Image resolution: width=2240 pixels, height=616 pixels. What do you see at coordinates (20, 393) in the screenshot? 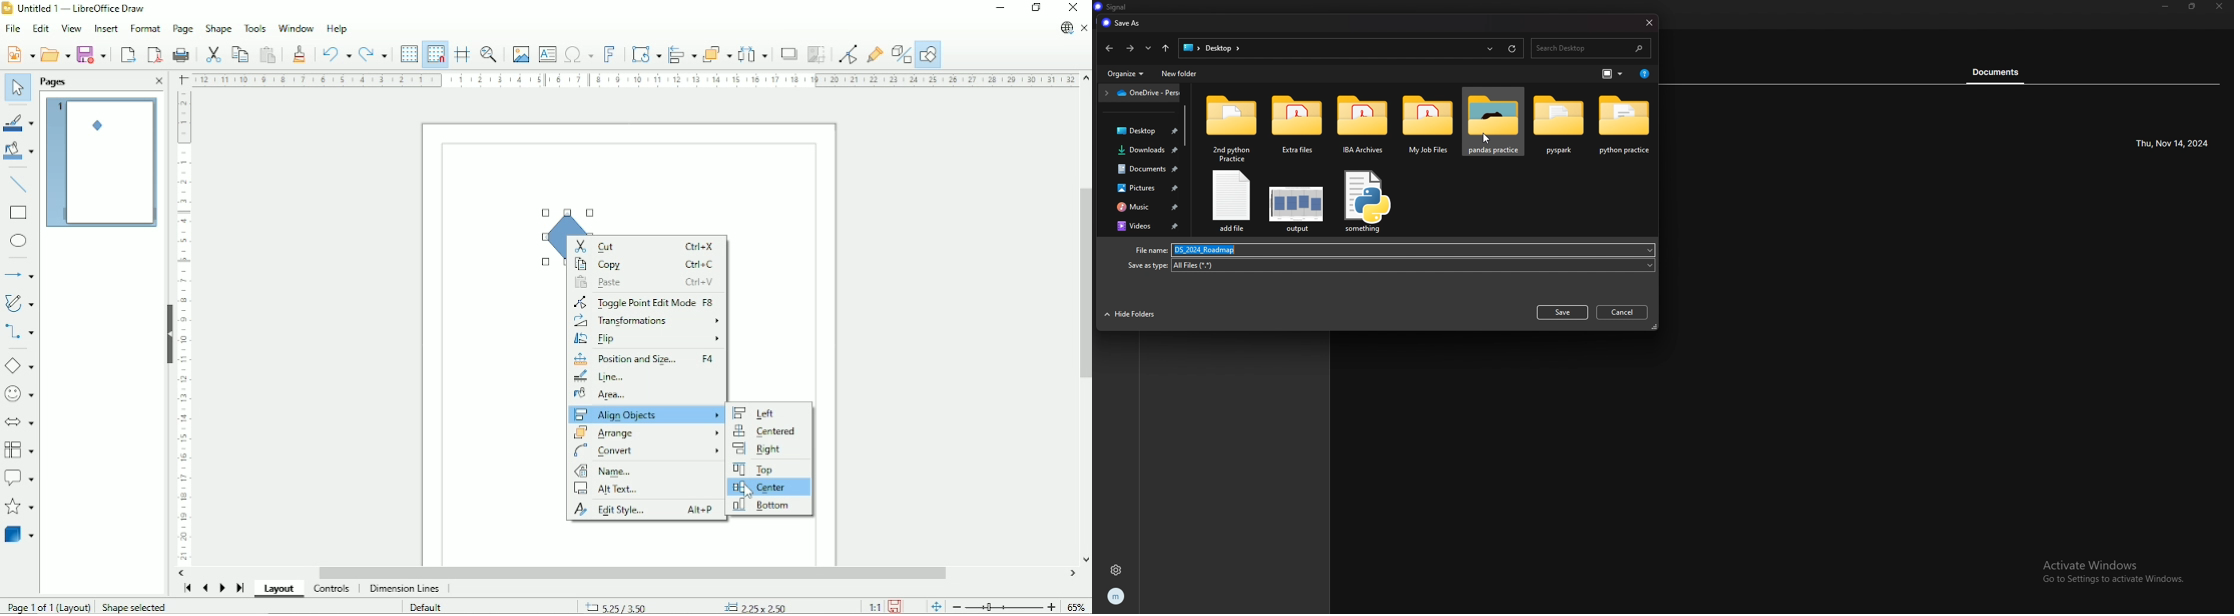
I see `Symbol shapes` at bounding box center [20, 393].